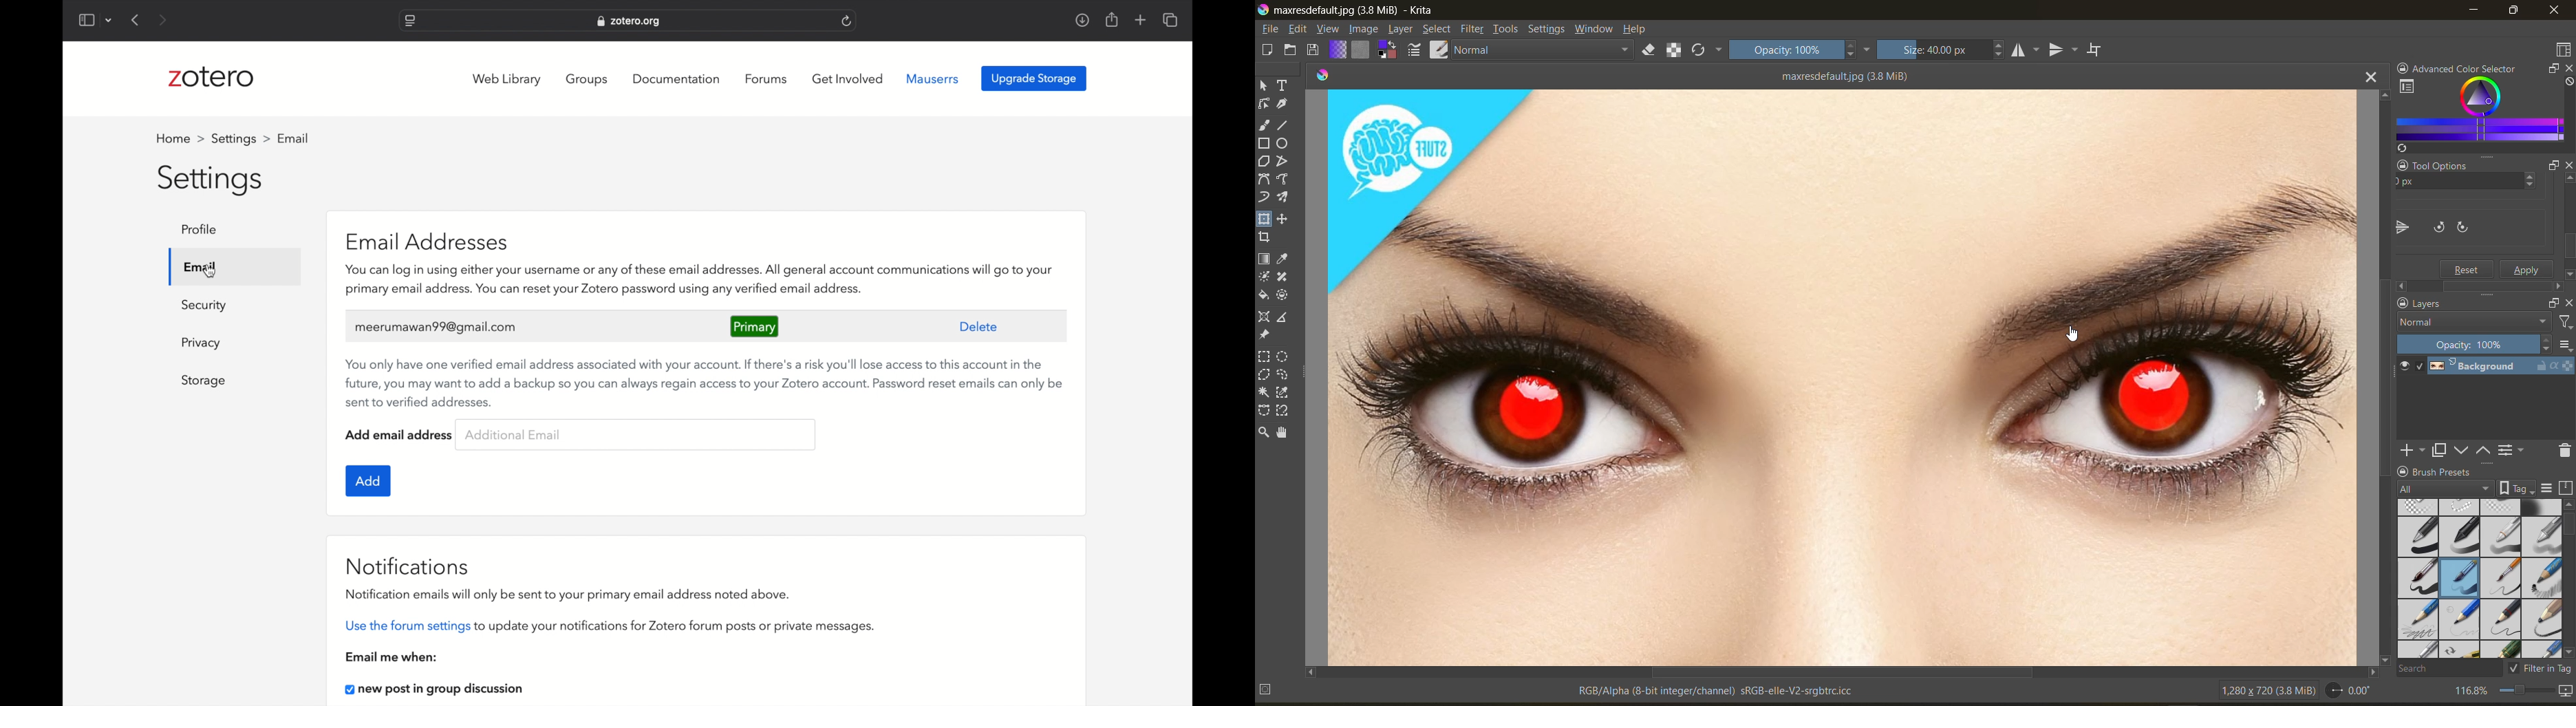  I want to click on minimize, so click(2475, 12).